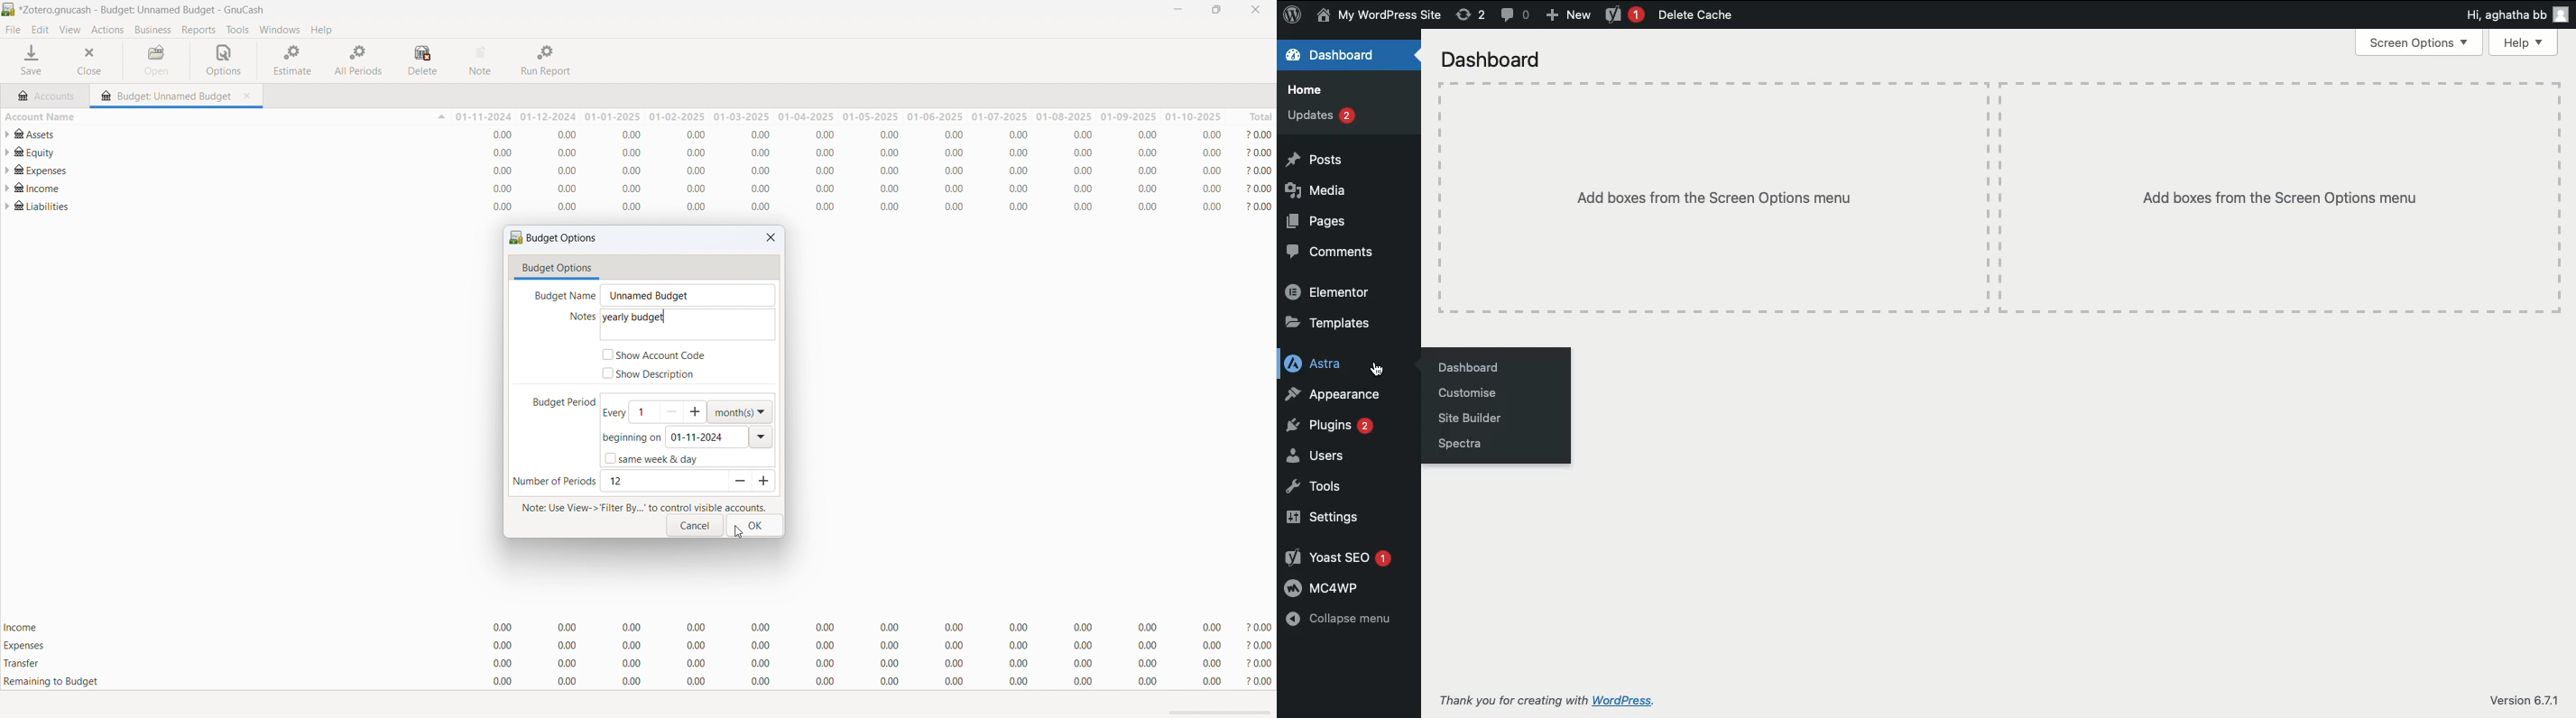  I want to click on options, so click(223, 60).